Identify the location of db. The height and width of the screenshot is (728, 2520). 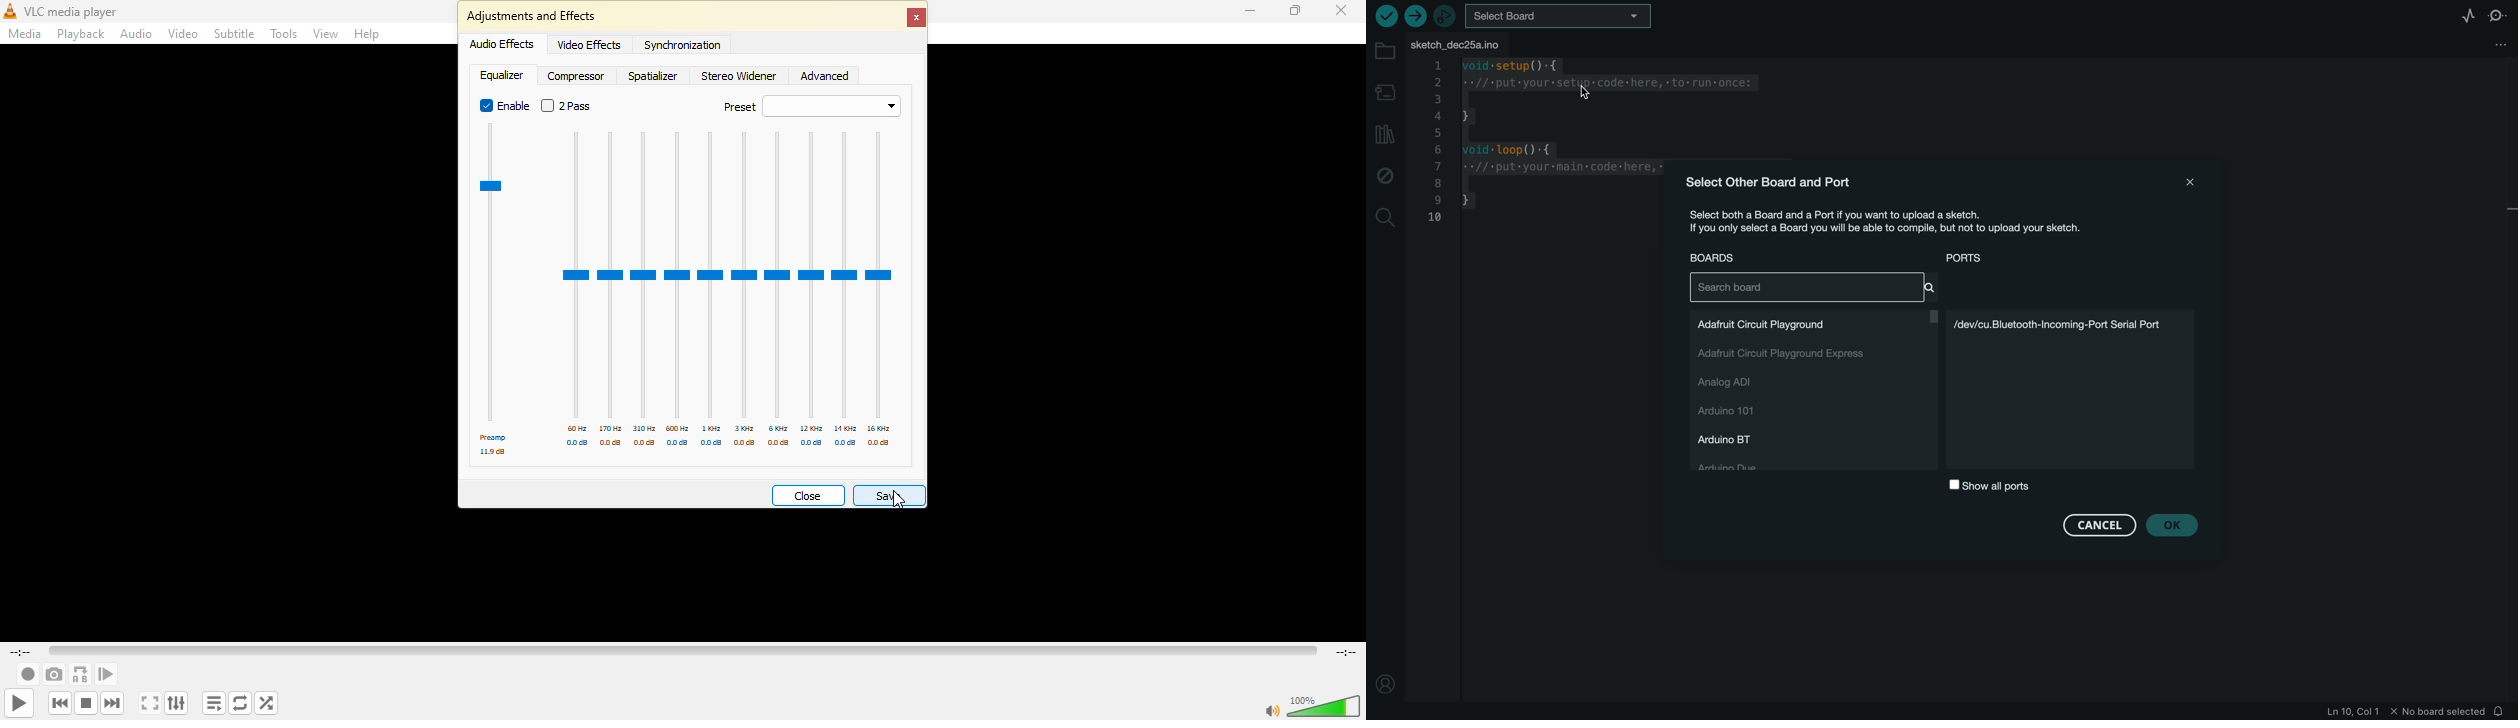
(492, 453).